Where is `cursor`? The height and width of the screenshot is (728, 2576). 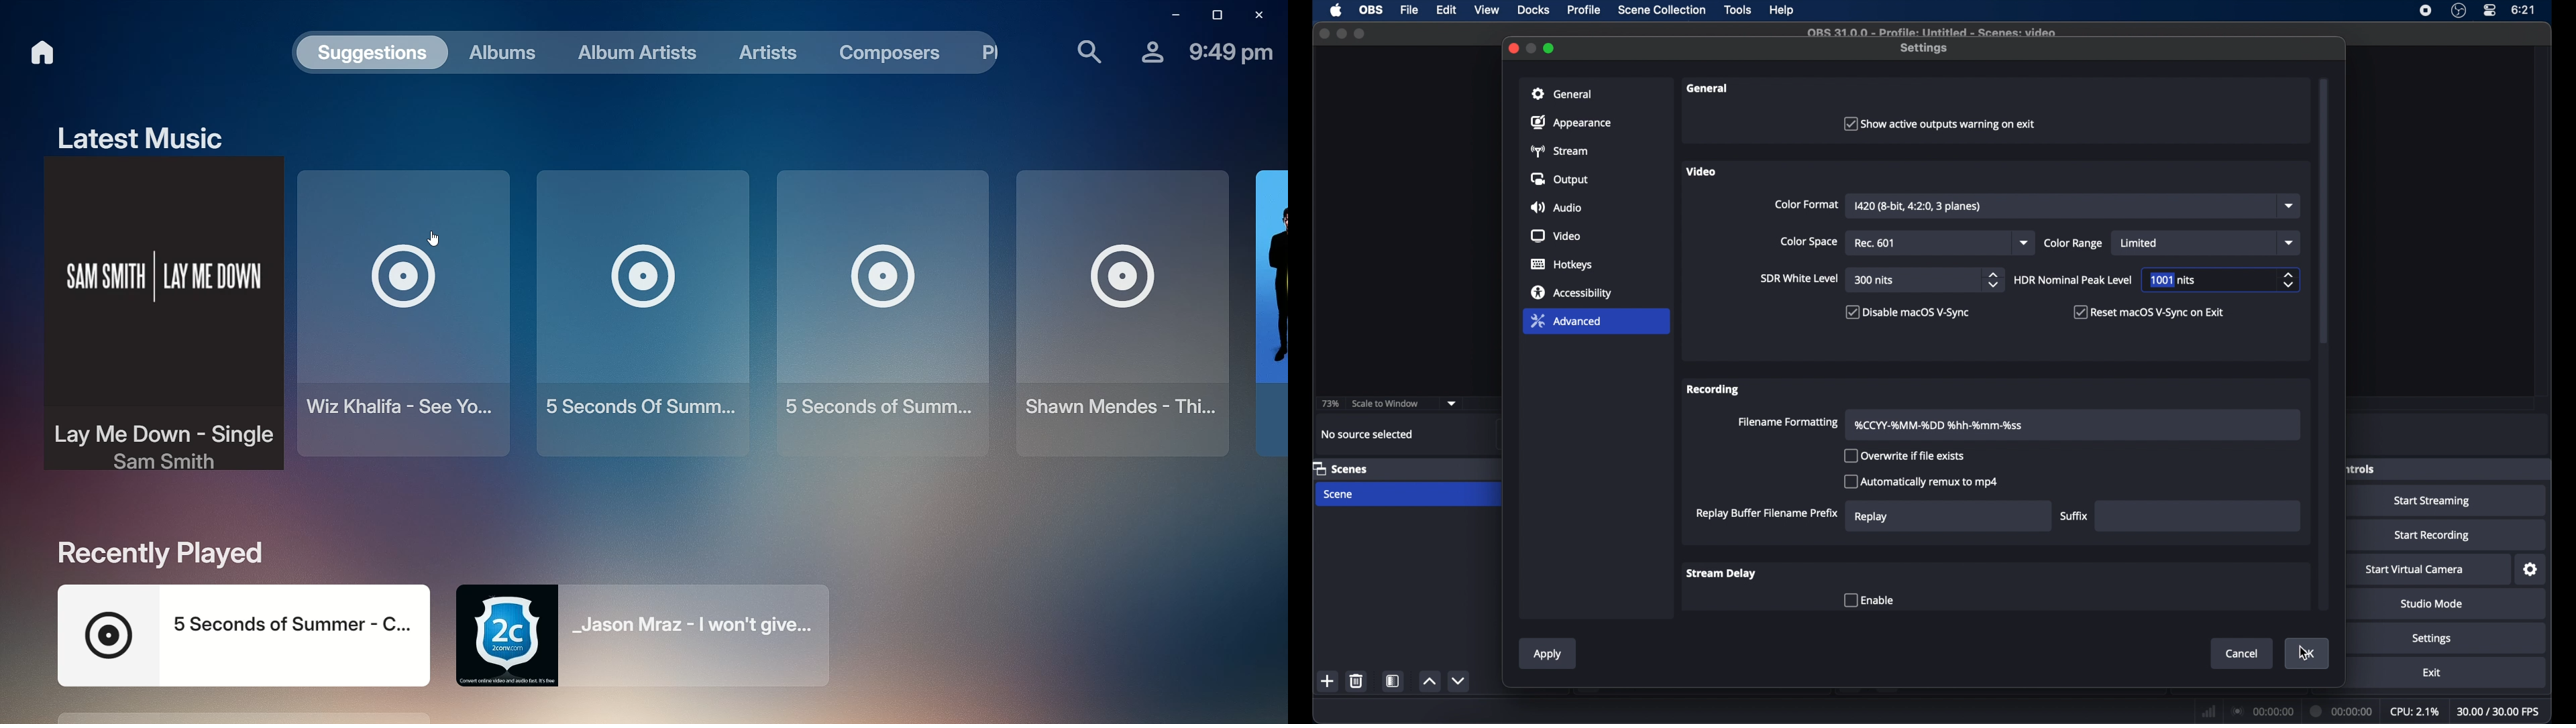 cursor is located at coordinates (2305, 655).